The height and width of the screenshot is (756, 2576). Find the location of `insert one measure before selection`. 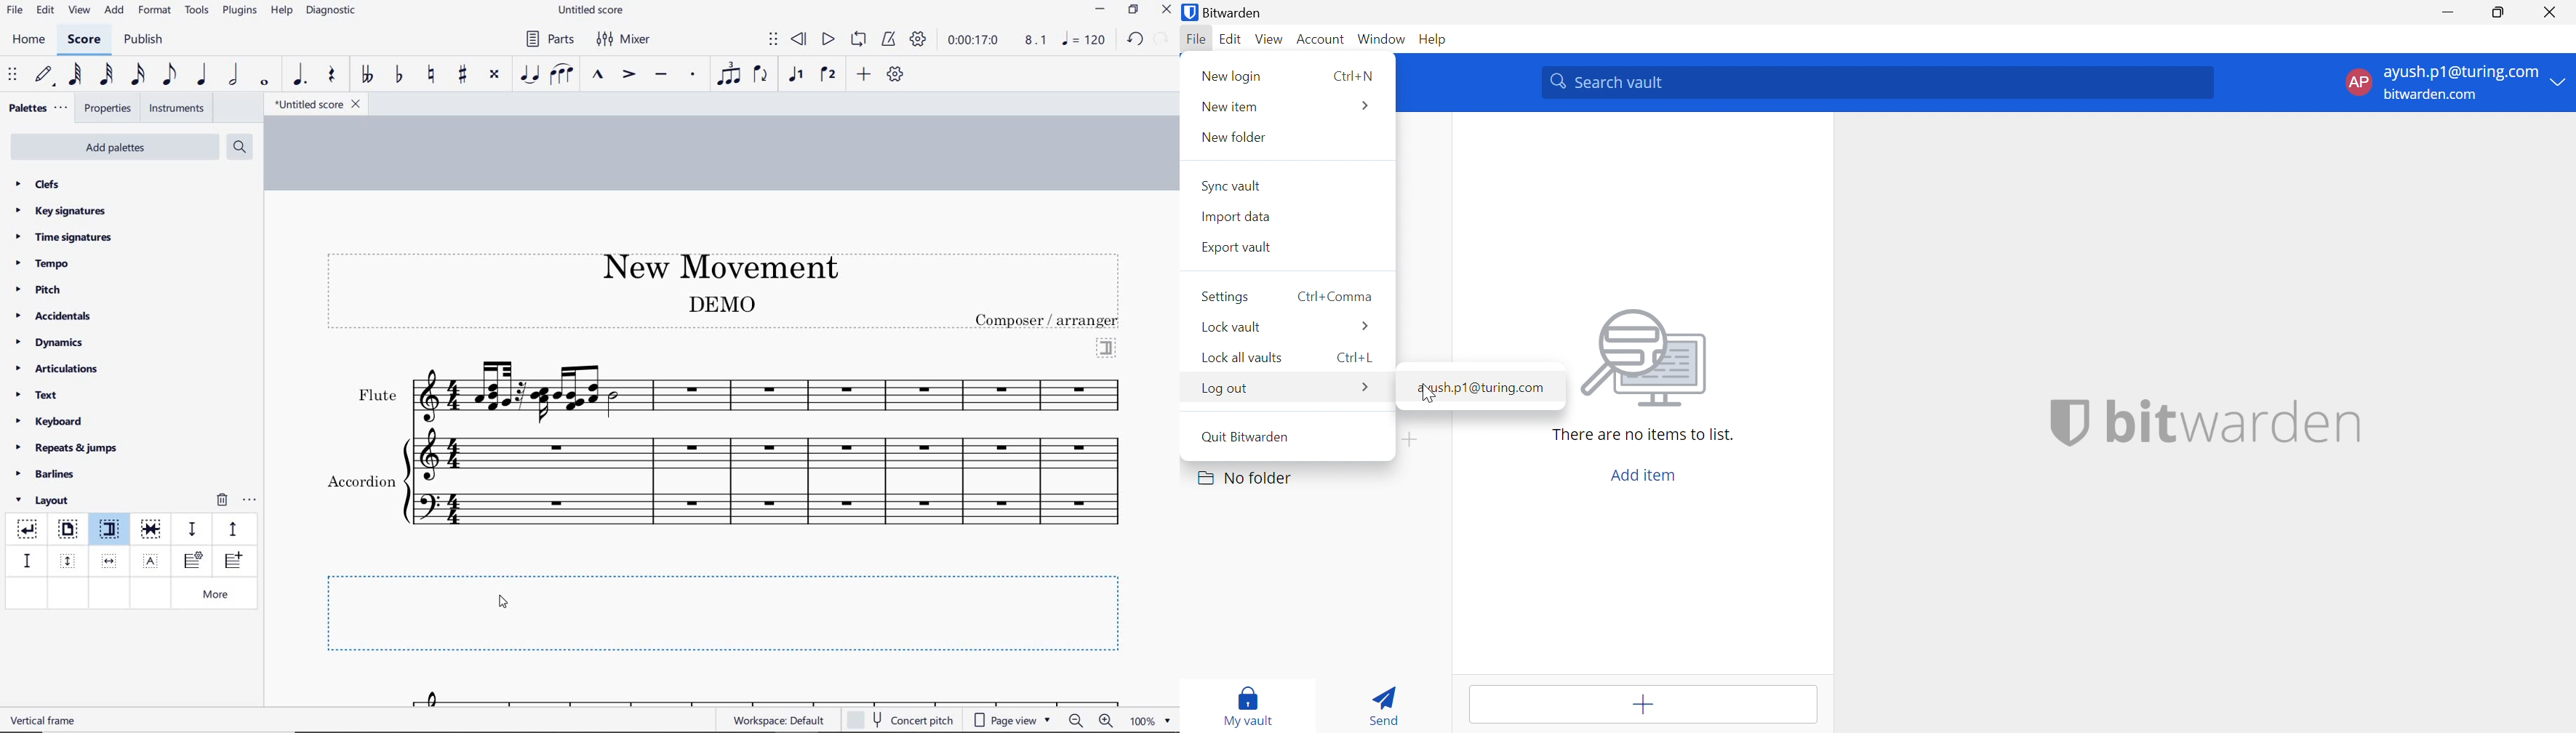

insert one measure before selection is located at coordinates (231, 562).